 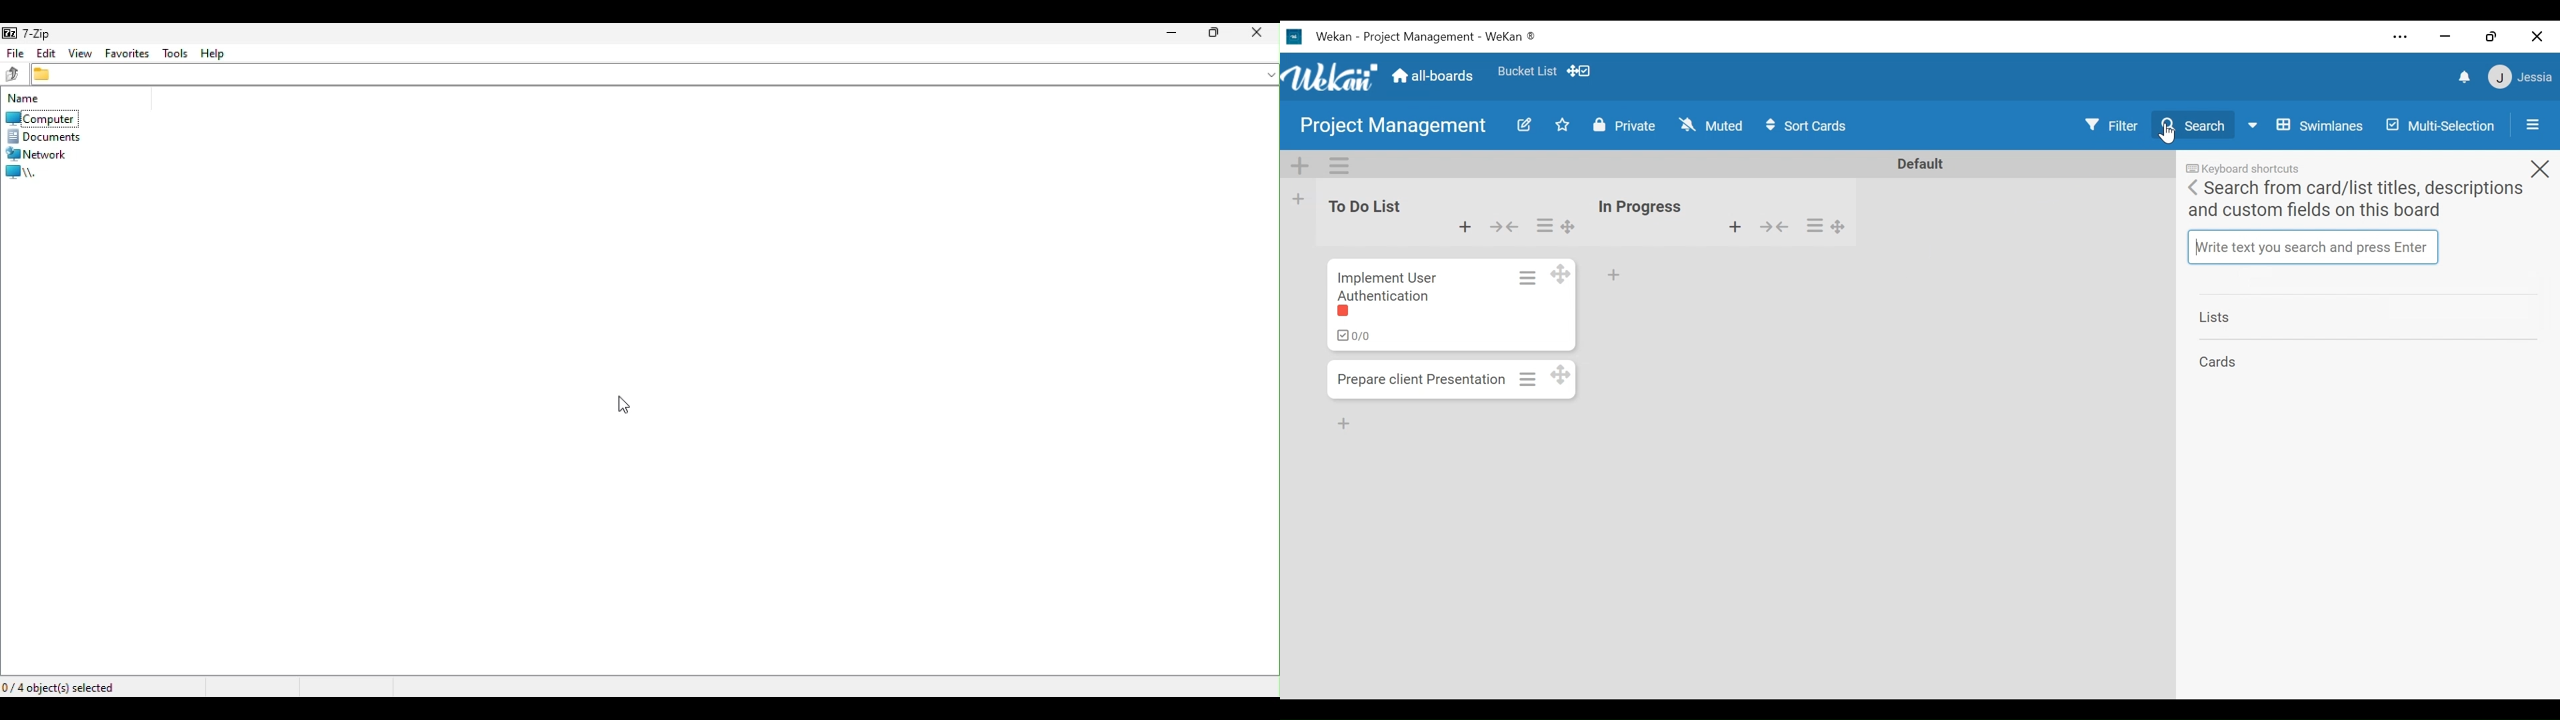 What do you see at coordinates (2535, 37) in the screenshot?
I see `Close` at bounding box center [2535, 37].